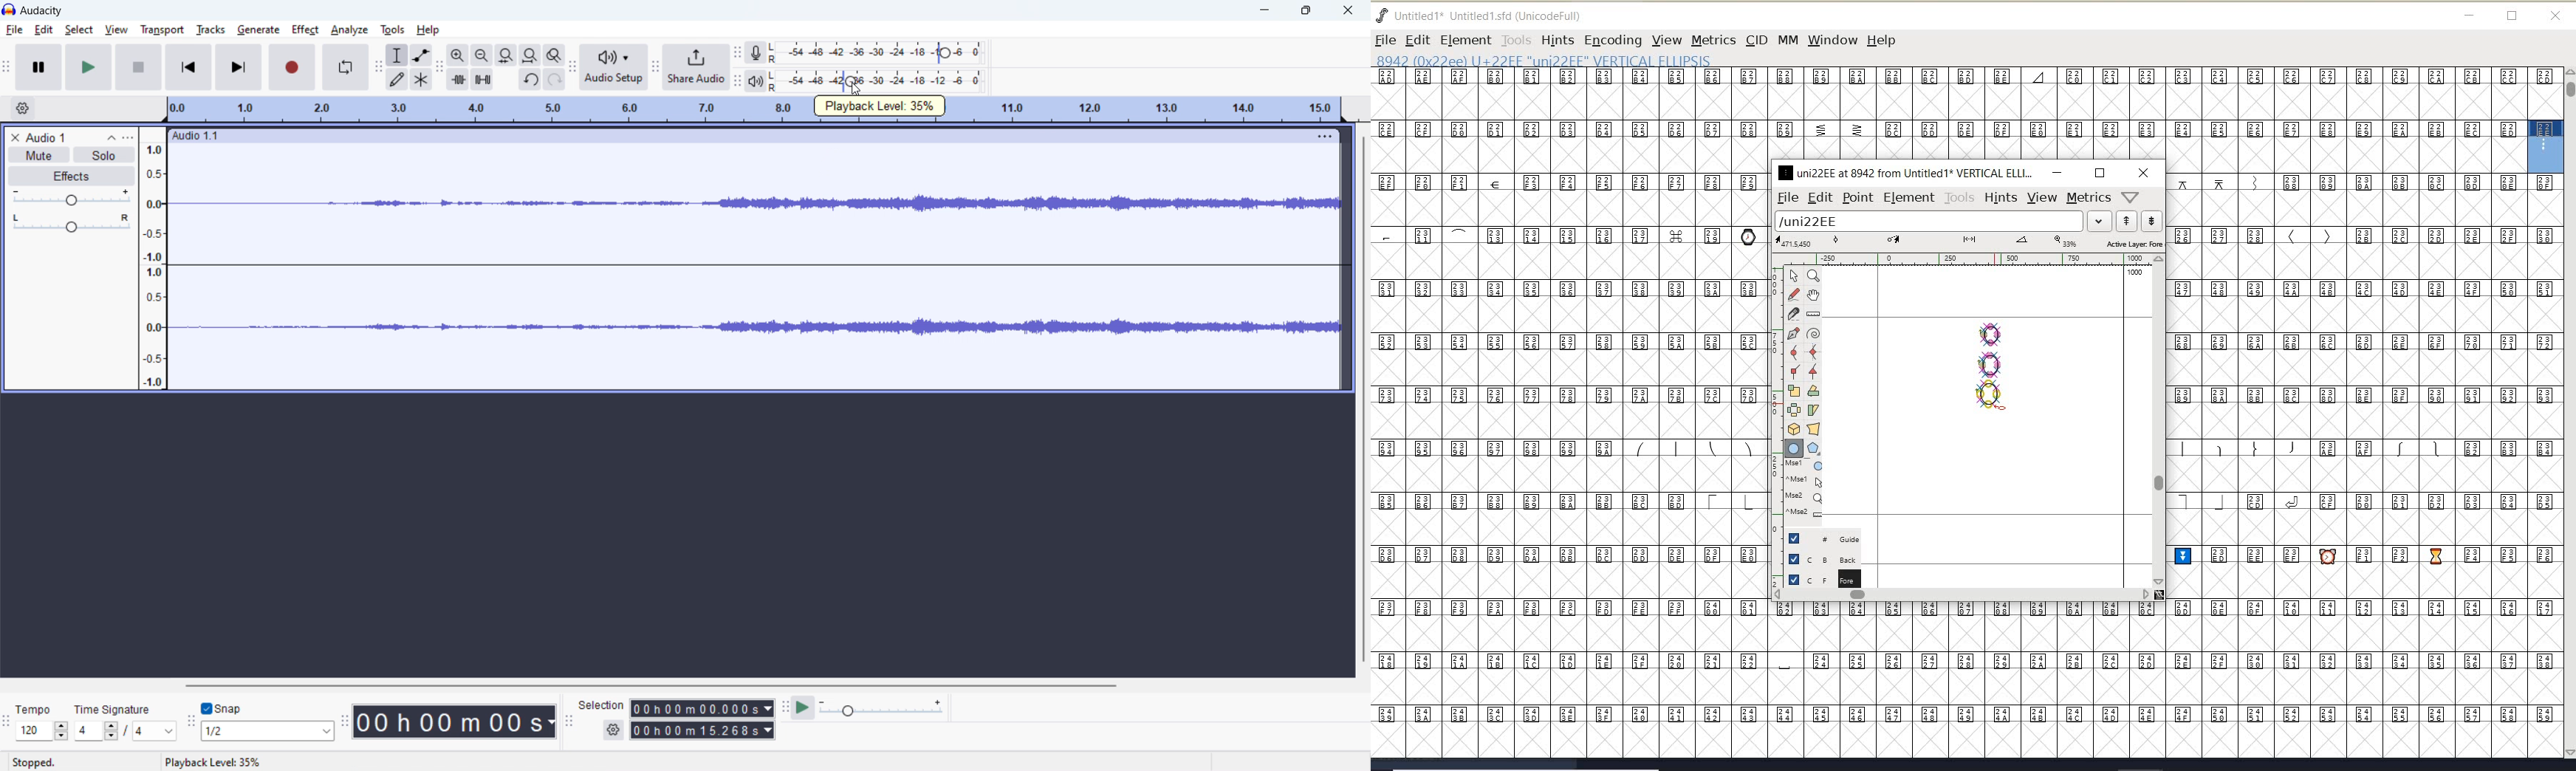  I want to click on perform a perspective transformation on the selection, so click(1814, 428).